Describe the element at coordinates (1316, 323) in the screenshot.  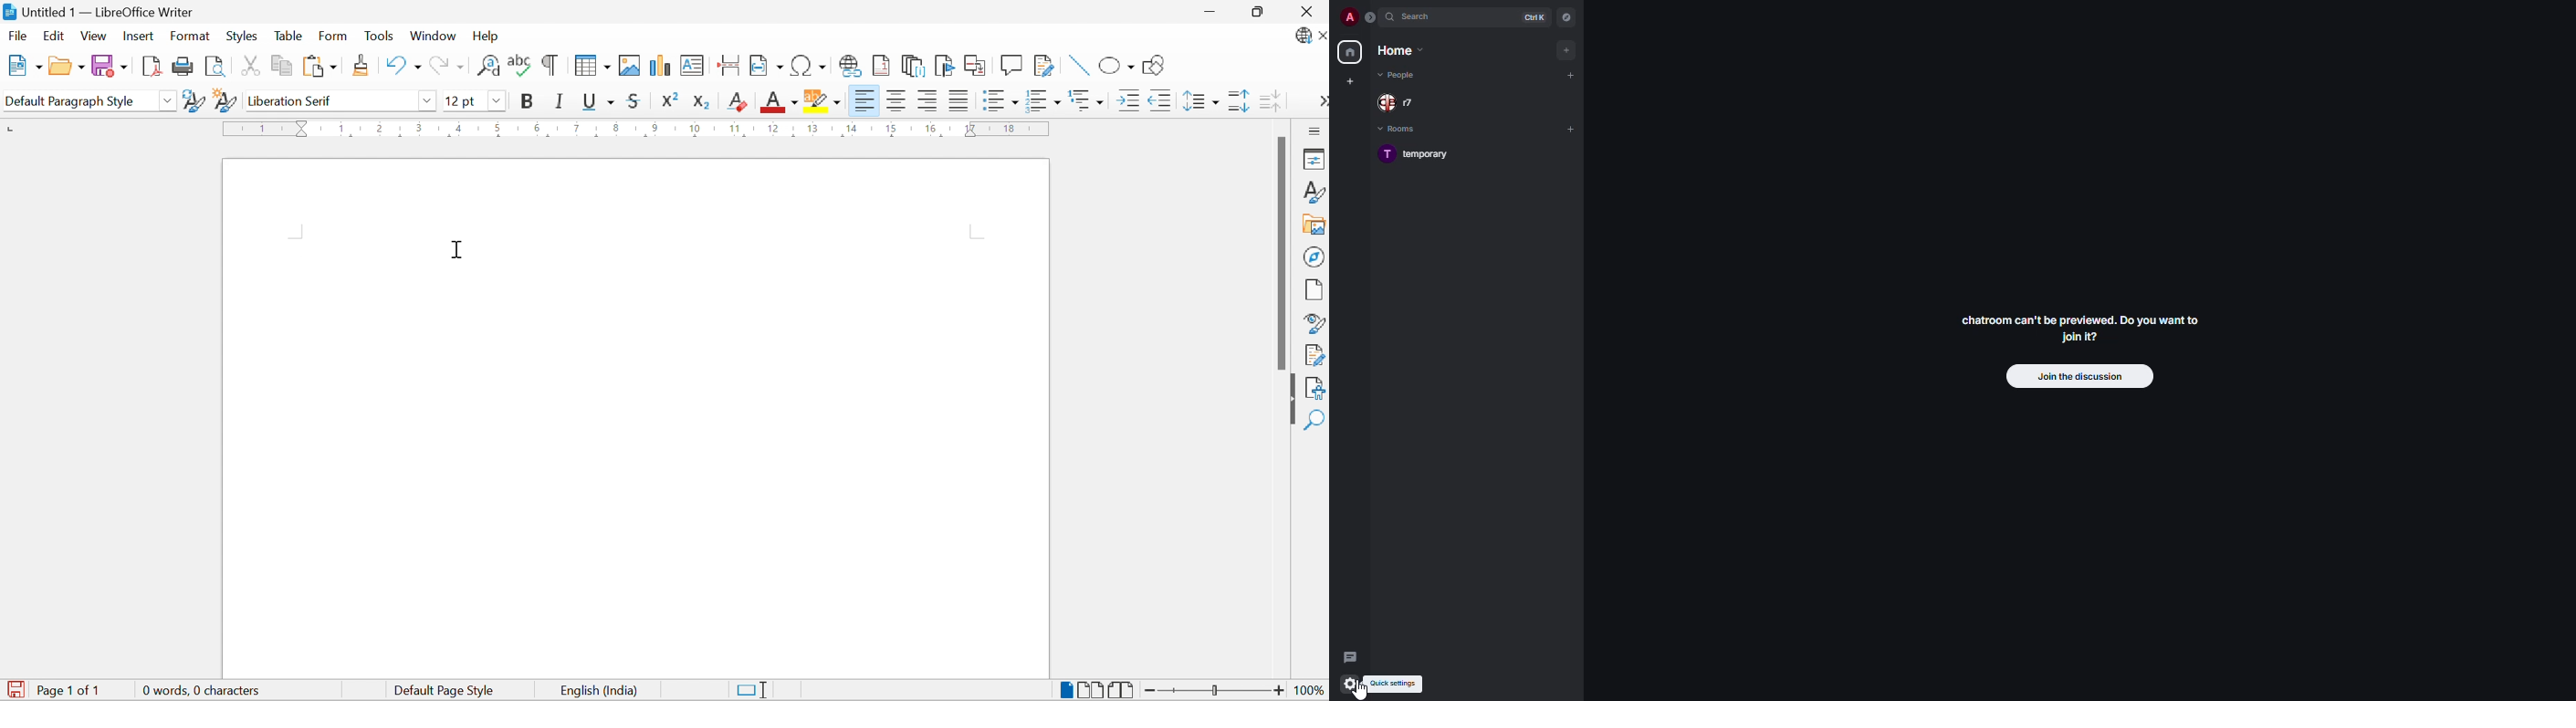
I see `Style Inspector` at that location.